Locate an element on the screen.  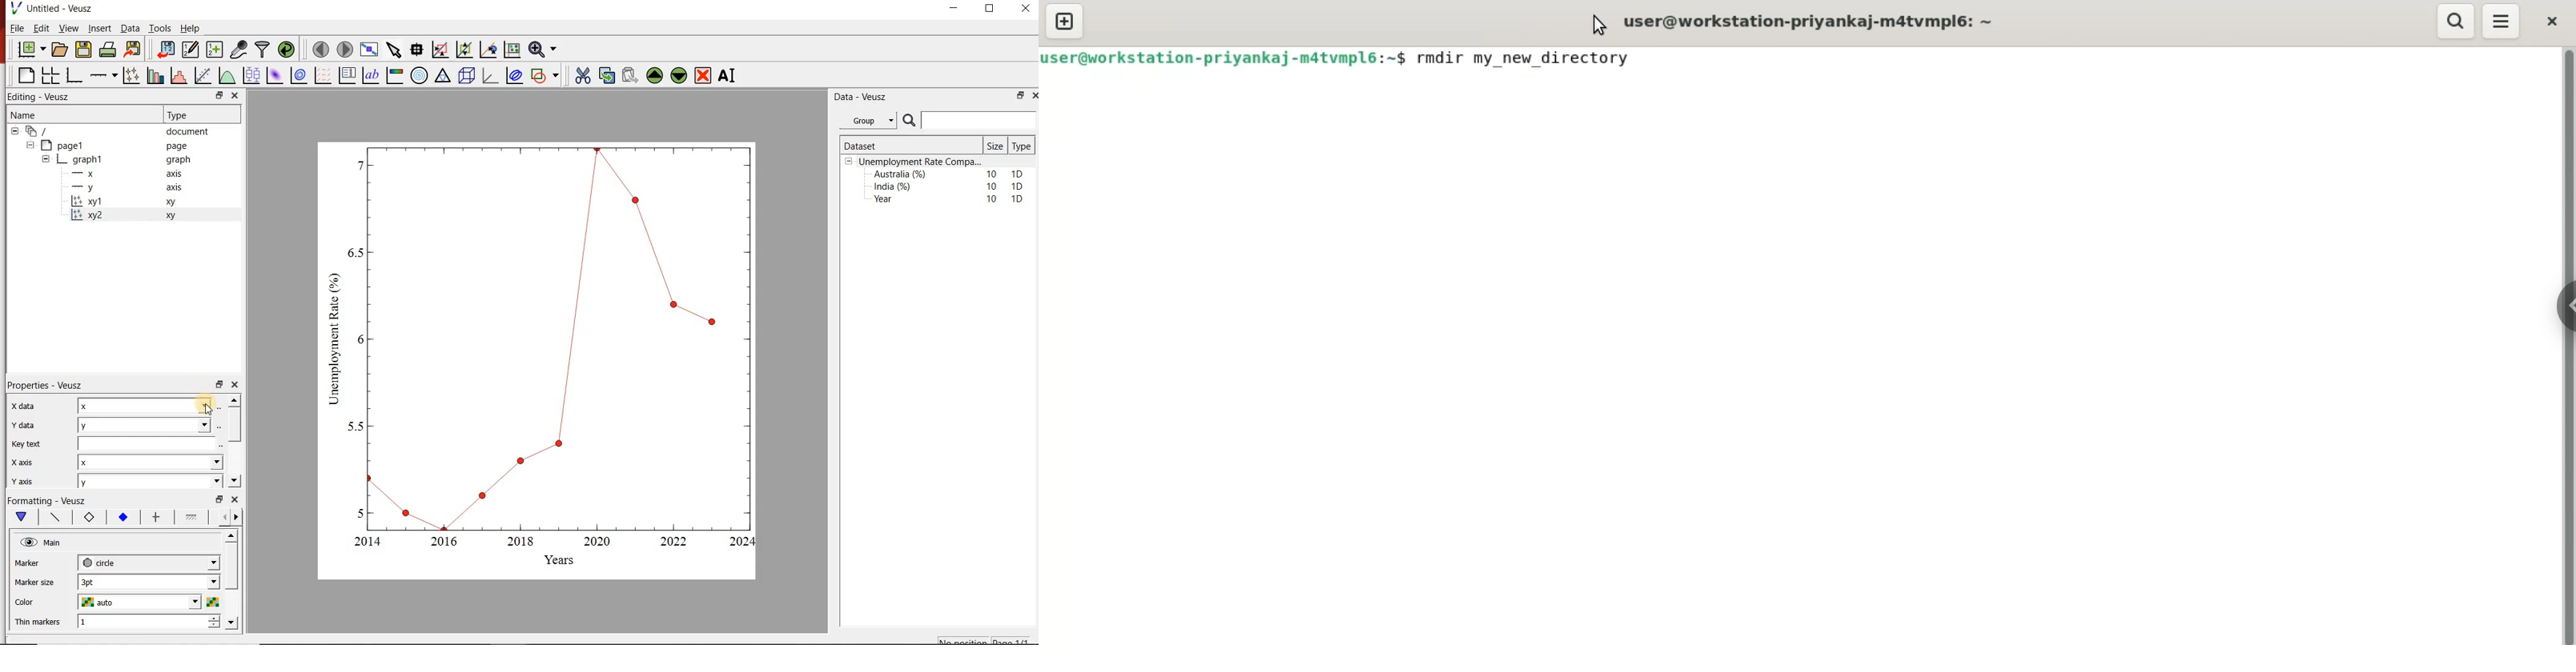
India (%) 10 1D is located at coordinates (950, 186).